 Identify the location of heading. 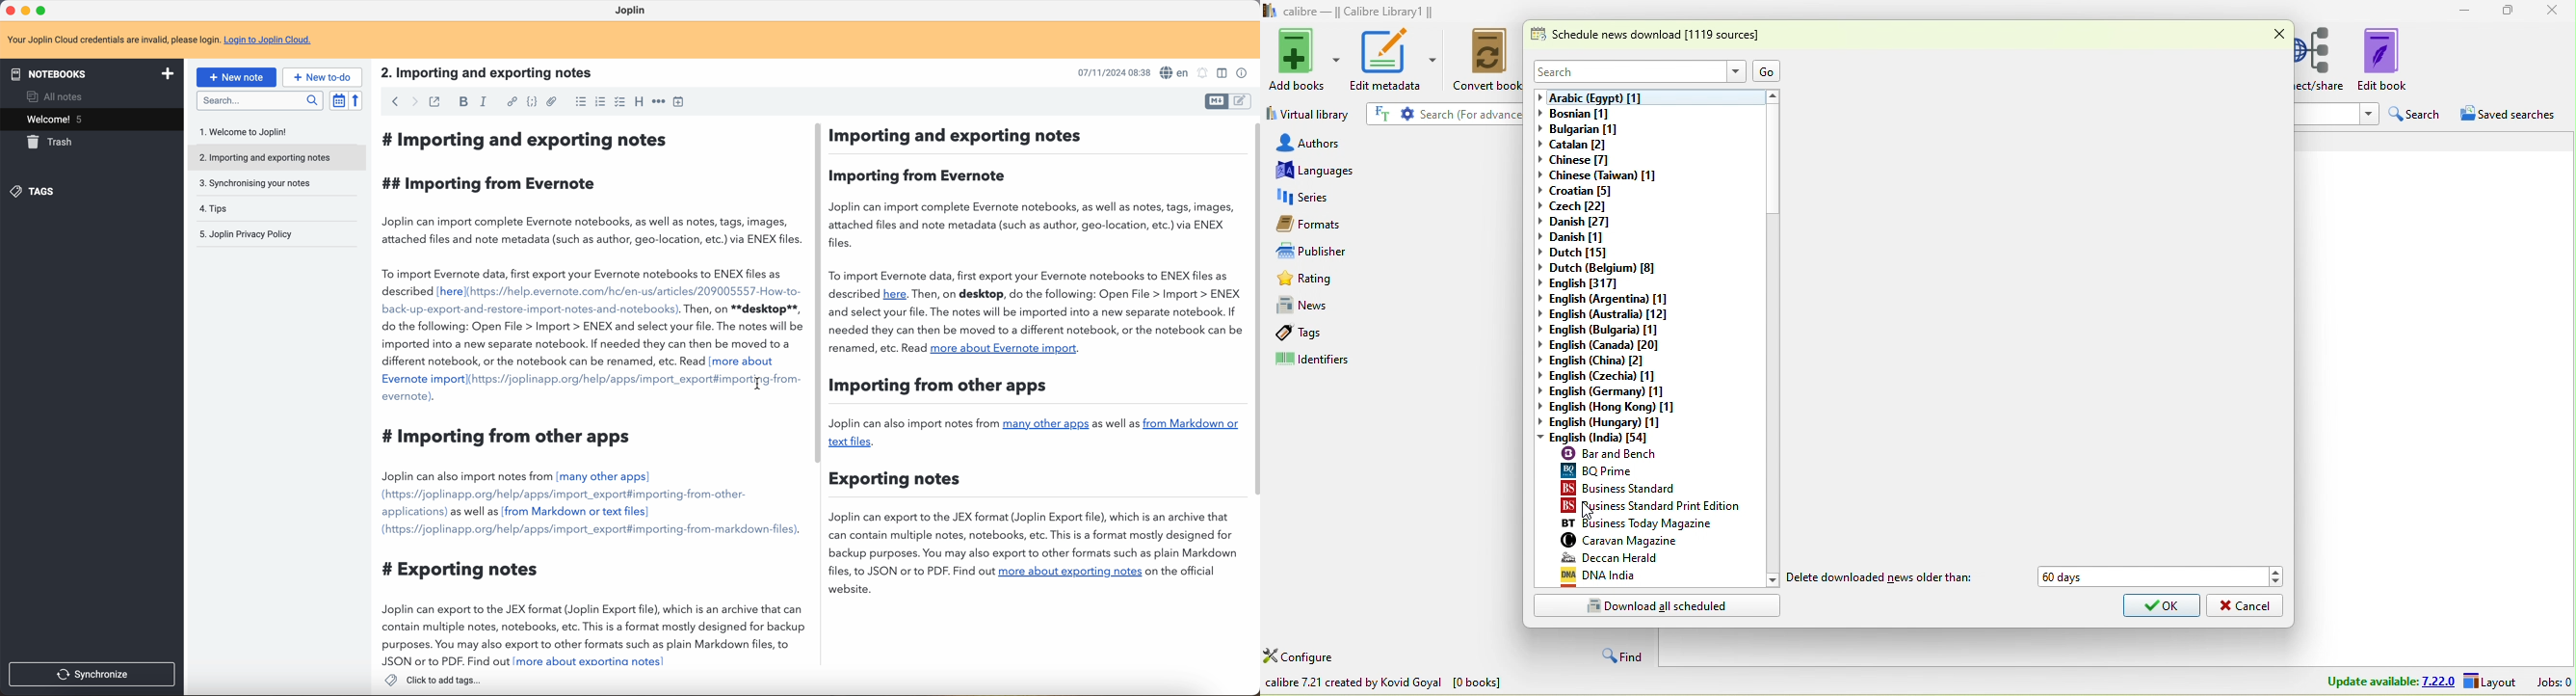
(639, 103).